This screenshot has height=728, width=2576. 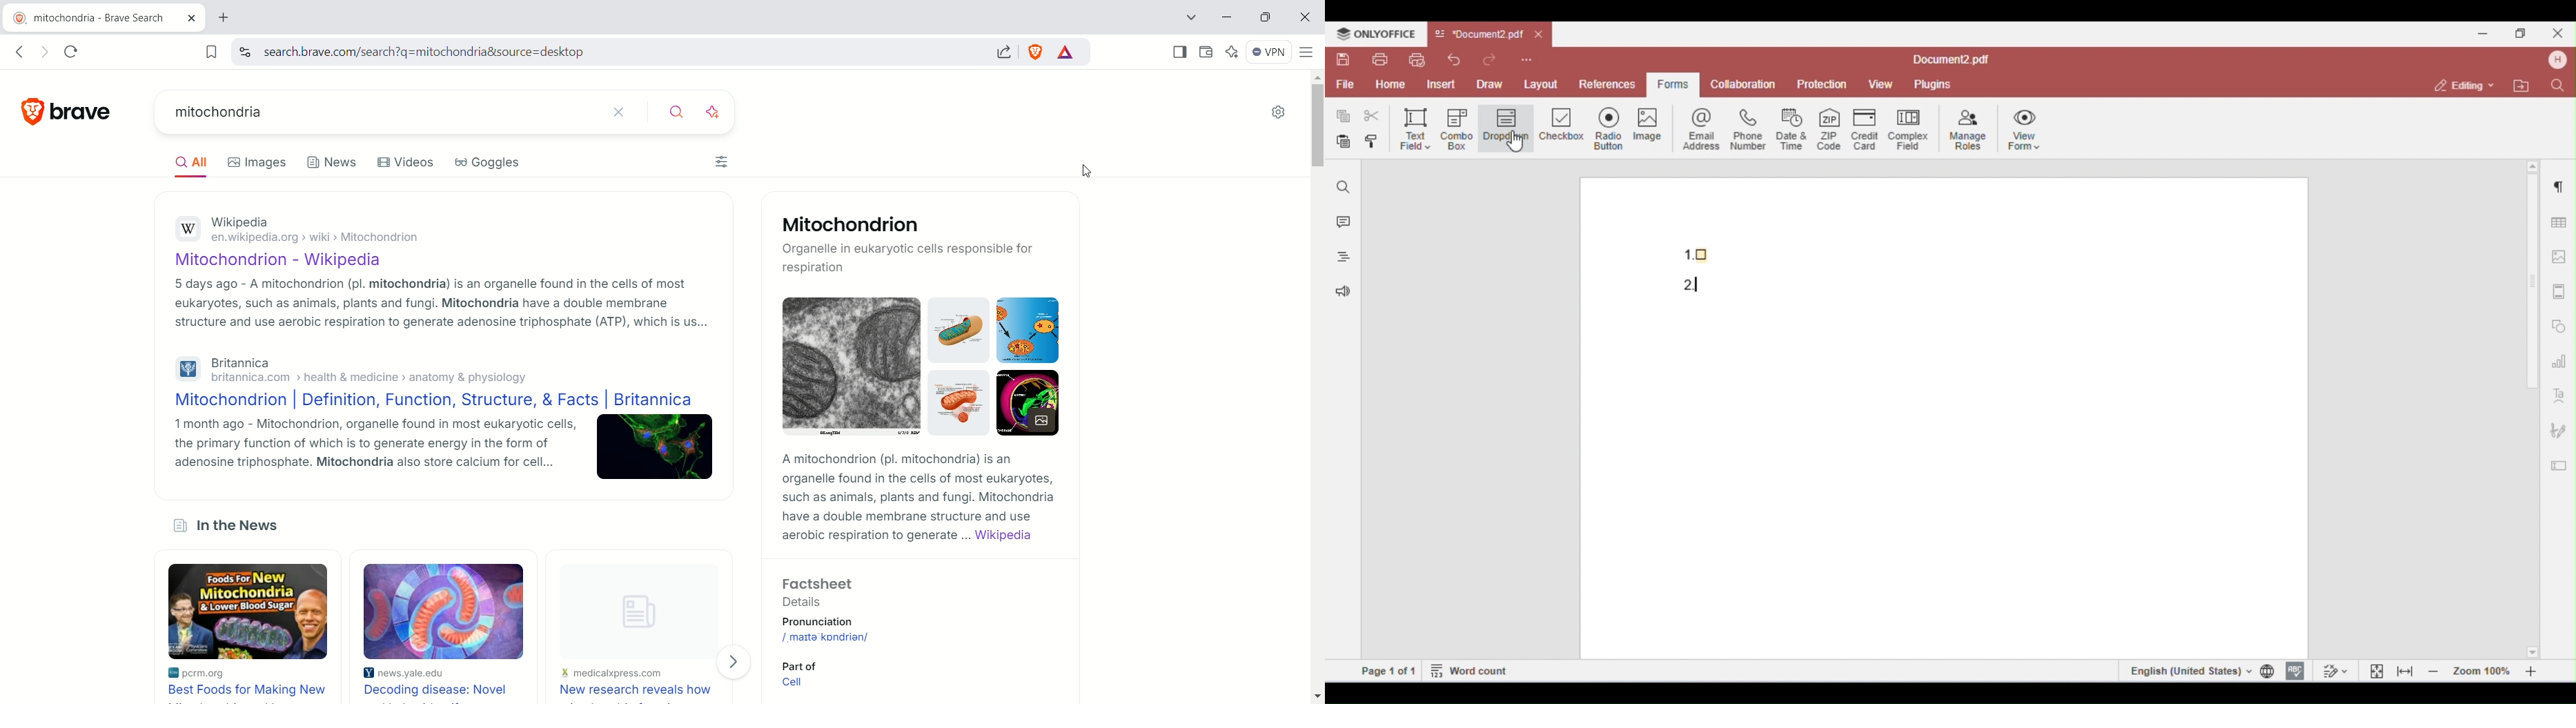 What do you see at coordinates (255, 161) in the screenshot?
I see `Images` at bounding box center [255, 161].